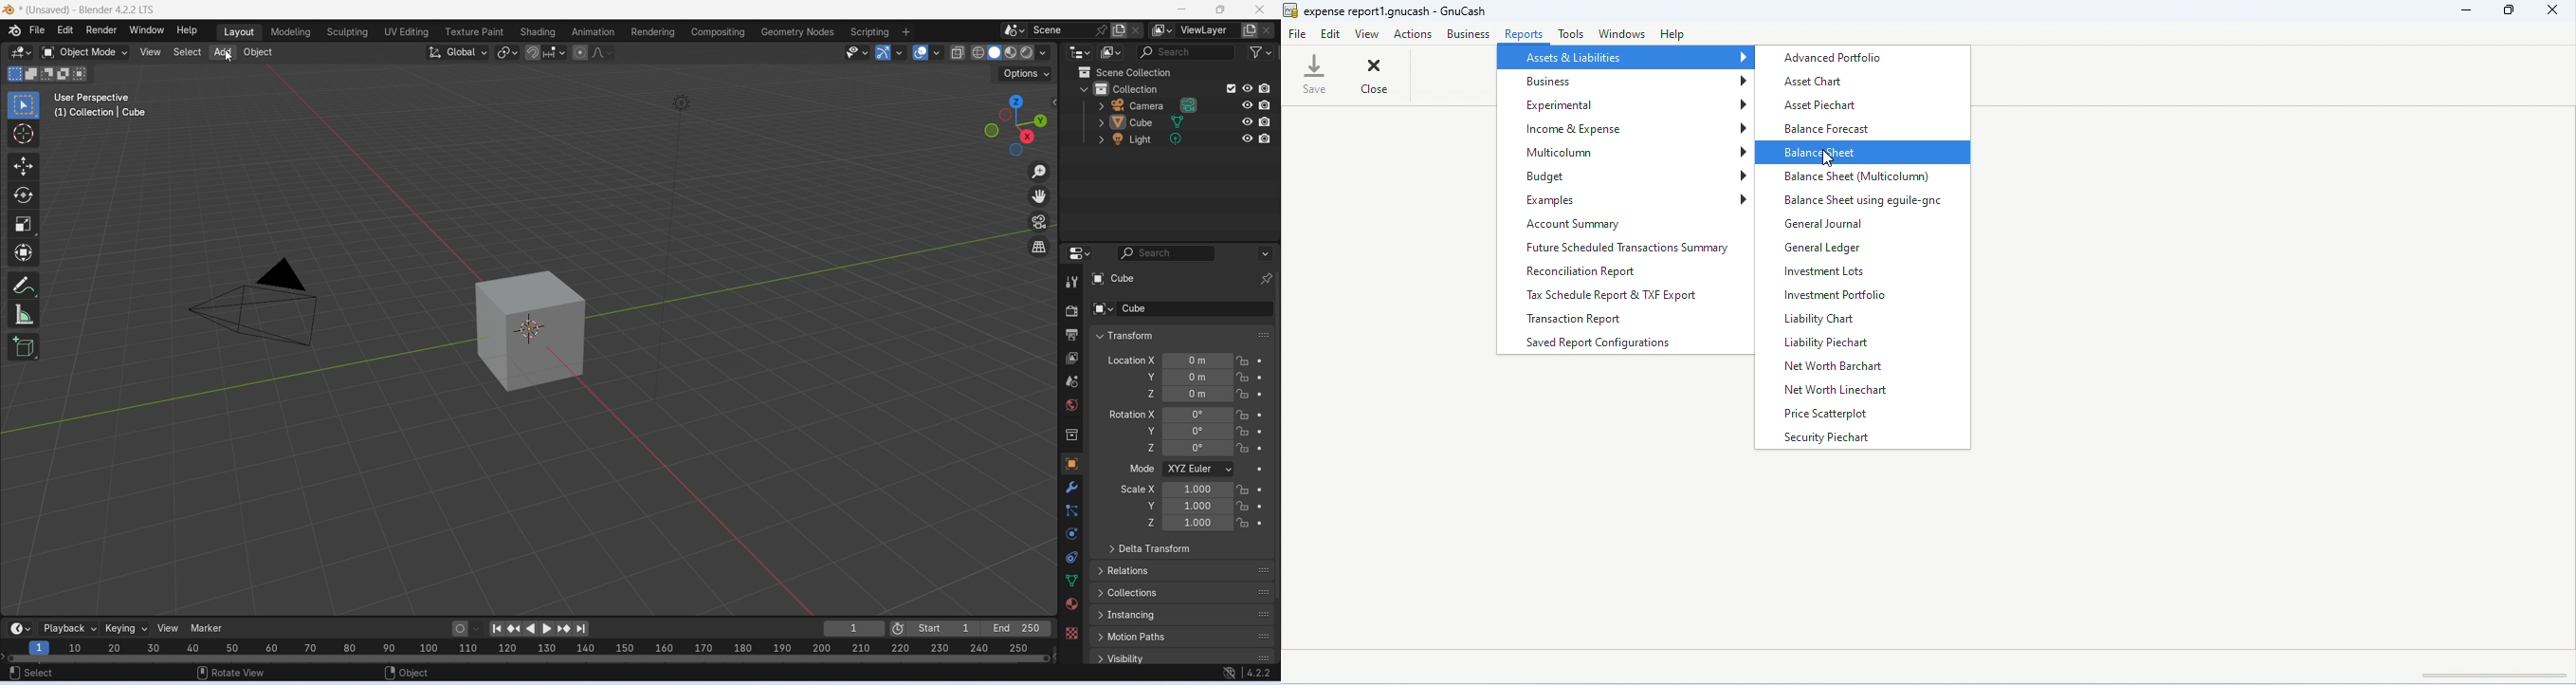 The height and width of the screenshot is (700, 2576). What do you see at coordinates (150, 52) in the screenshot?
I see `View` at bounding box center [150, 52].